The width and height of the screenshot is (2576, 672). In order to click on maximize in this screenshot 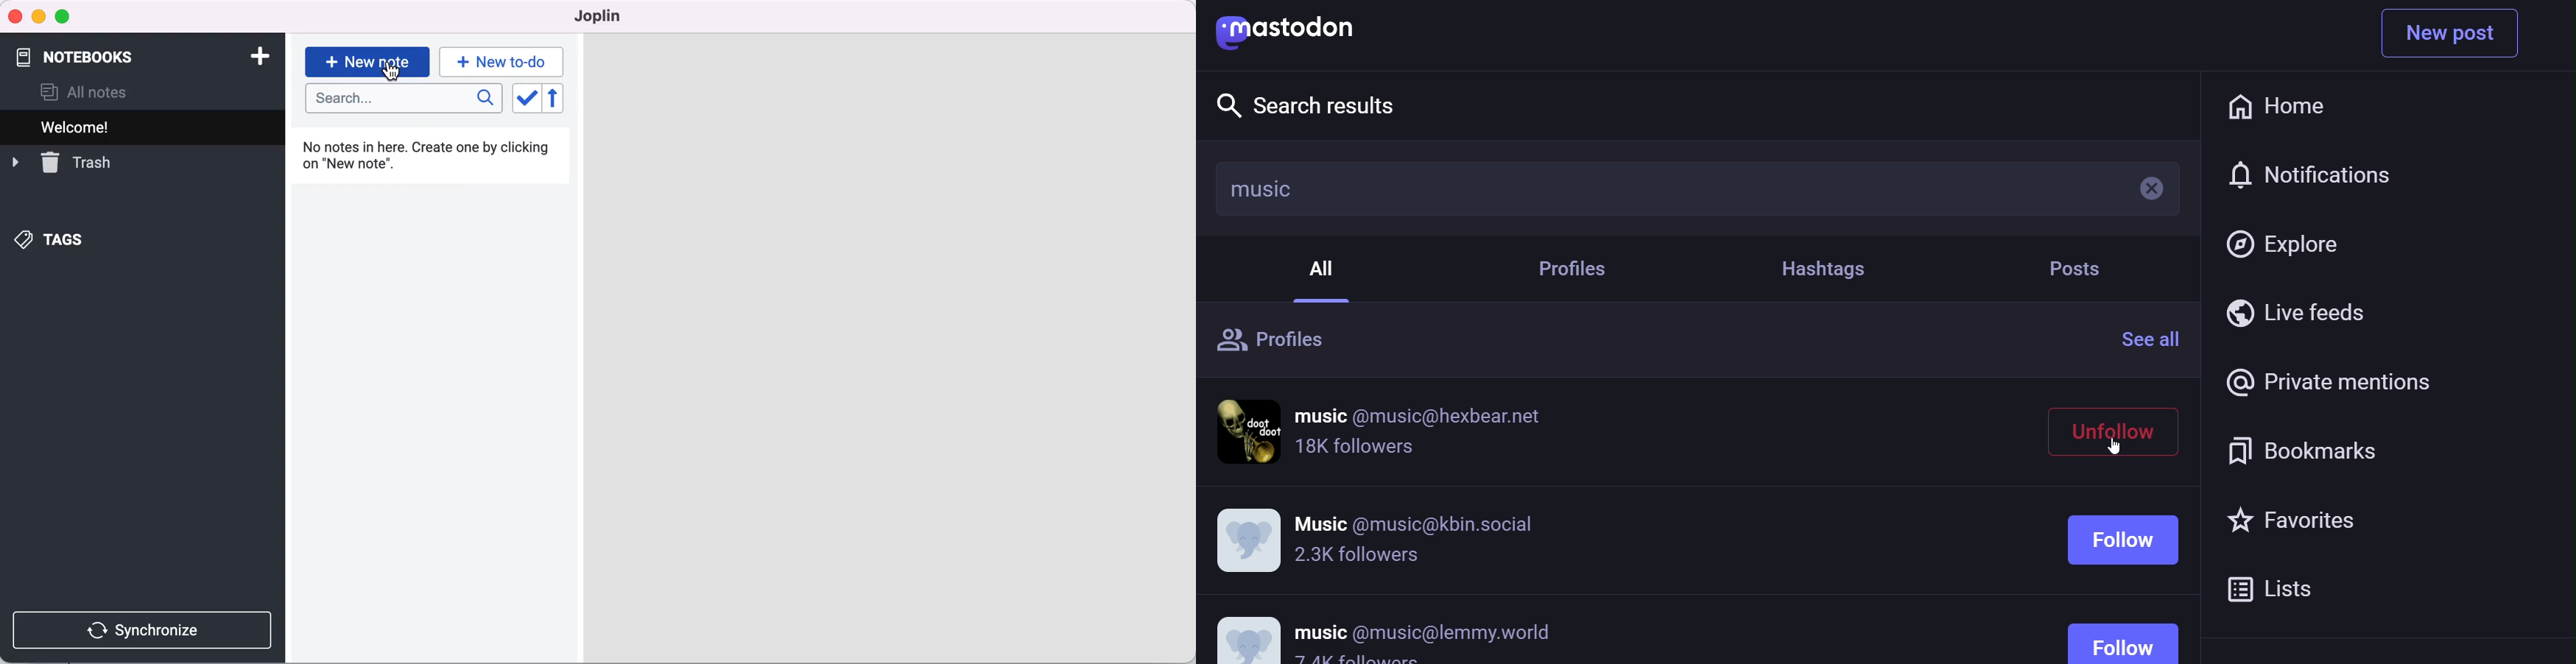, I will do `click(65, 18)`.